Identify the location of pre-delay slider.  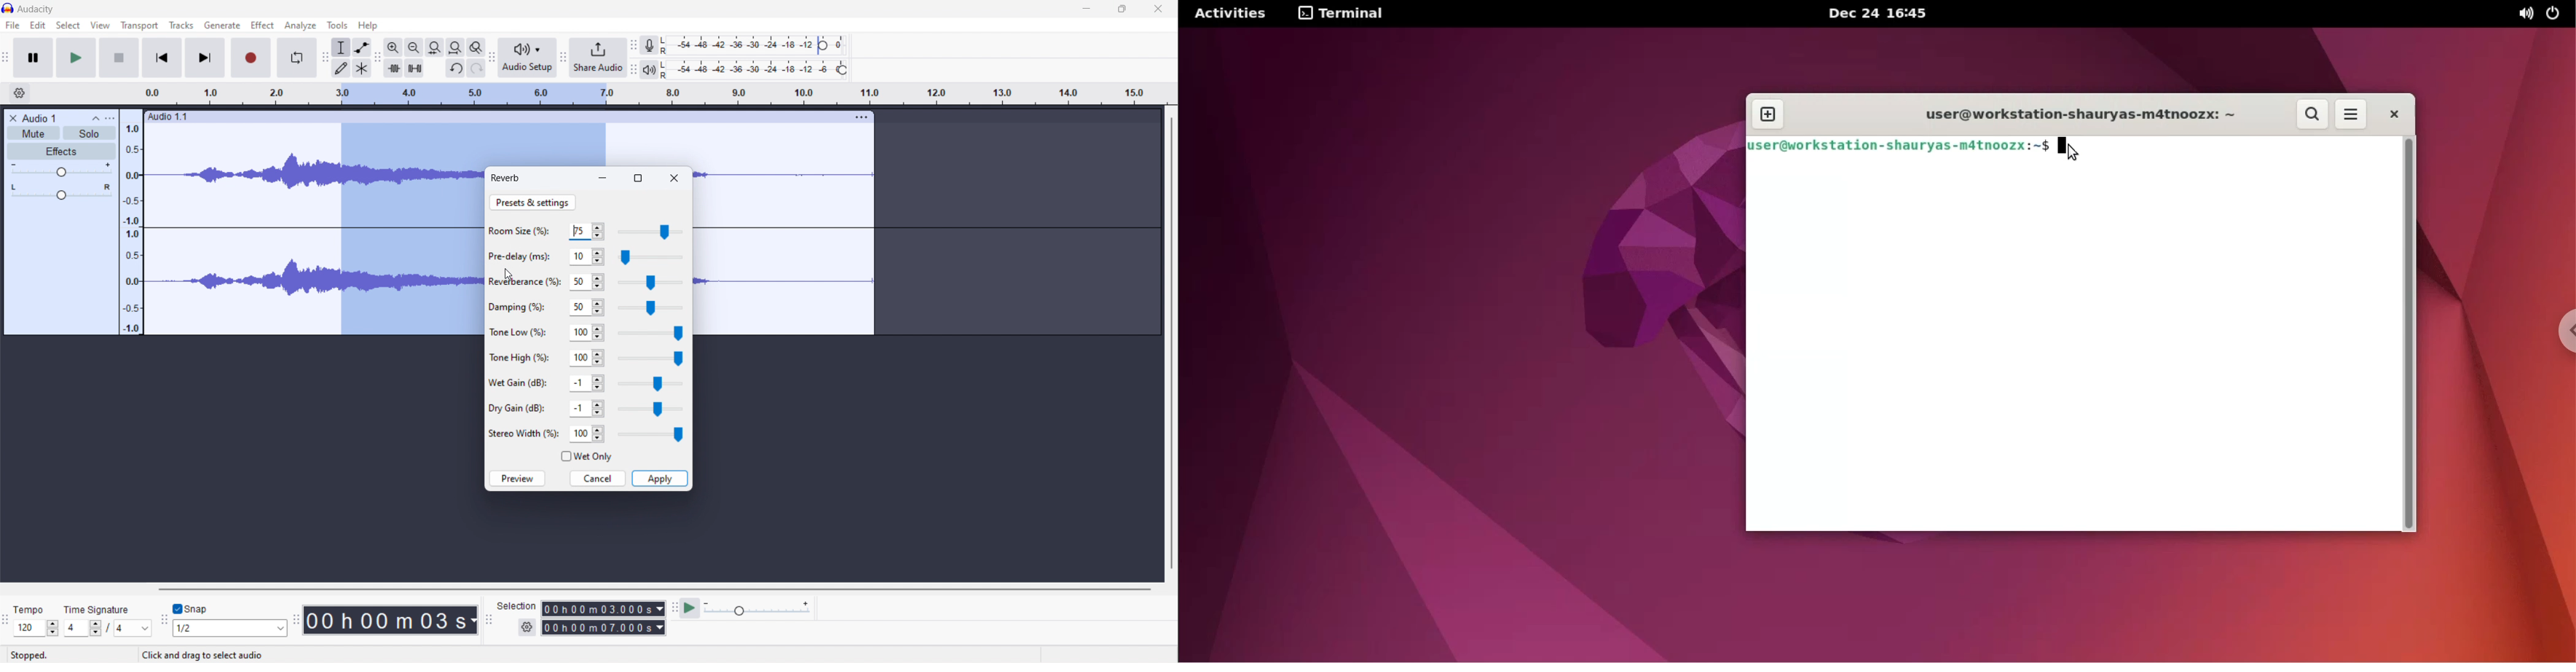
(648, 257).